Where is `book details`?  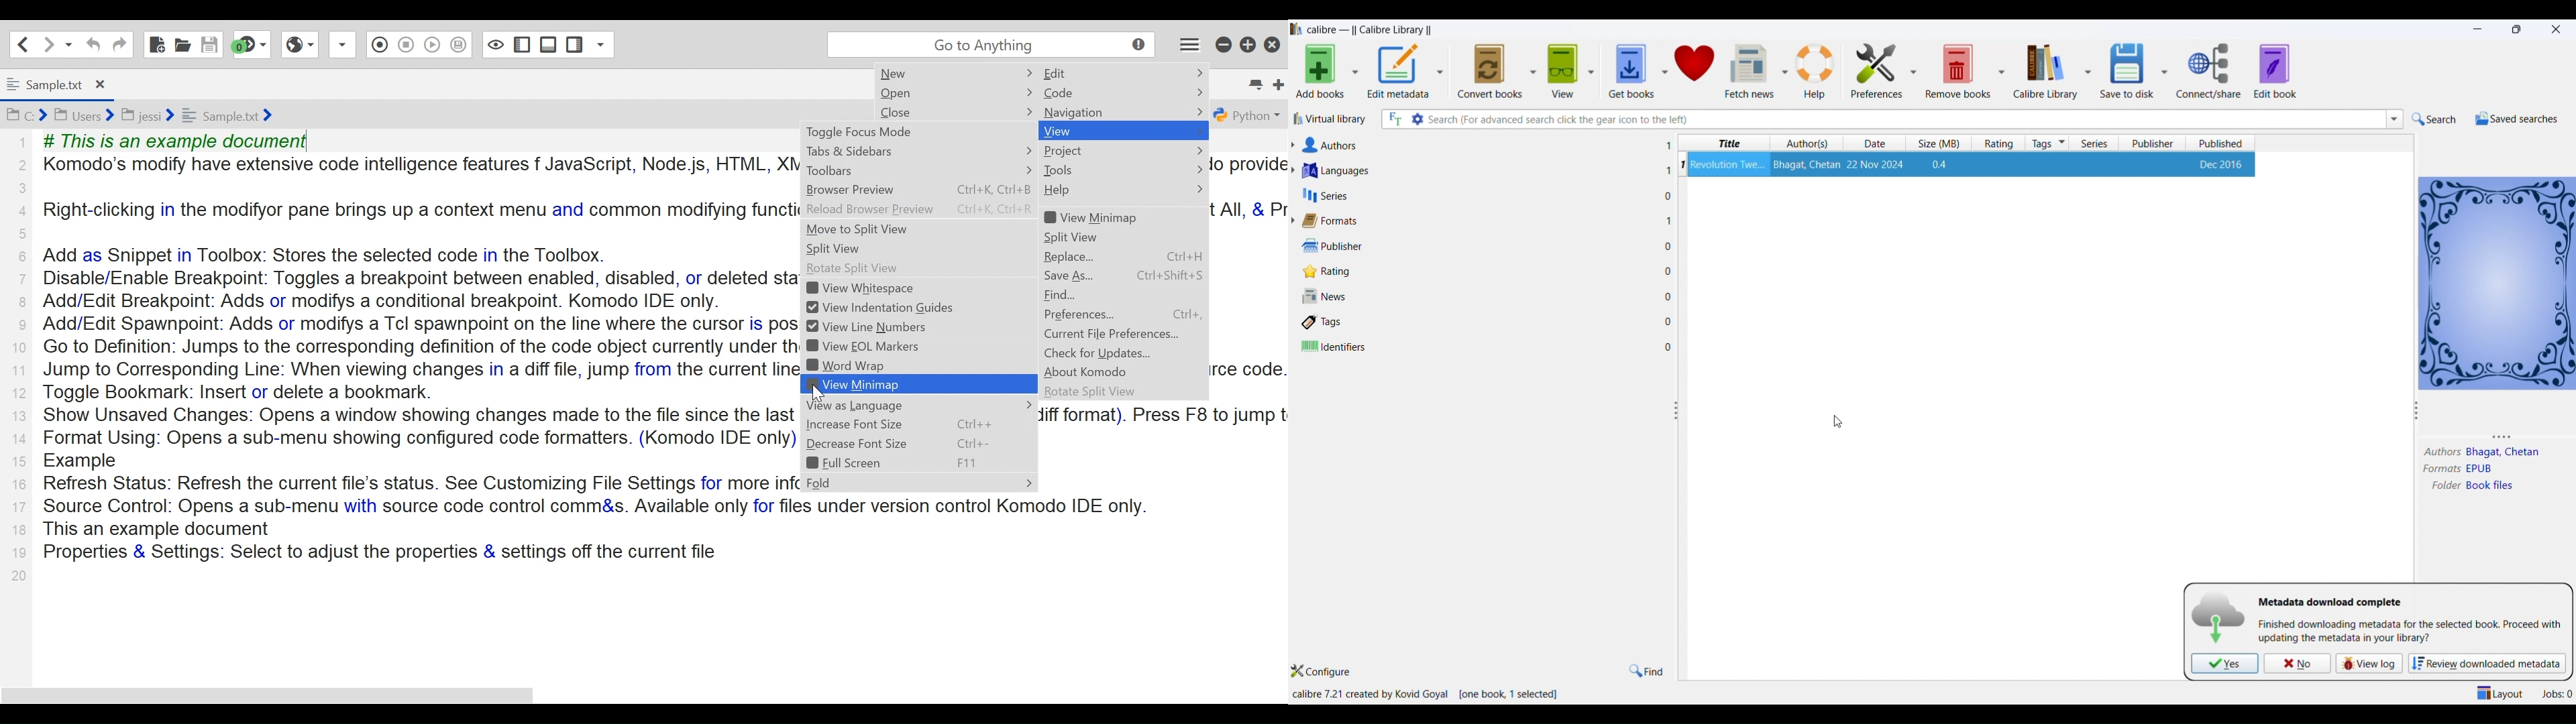 book details is located at coordinates (1972, 164).